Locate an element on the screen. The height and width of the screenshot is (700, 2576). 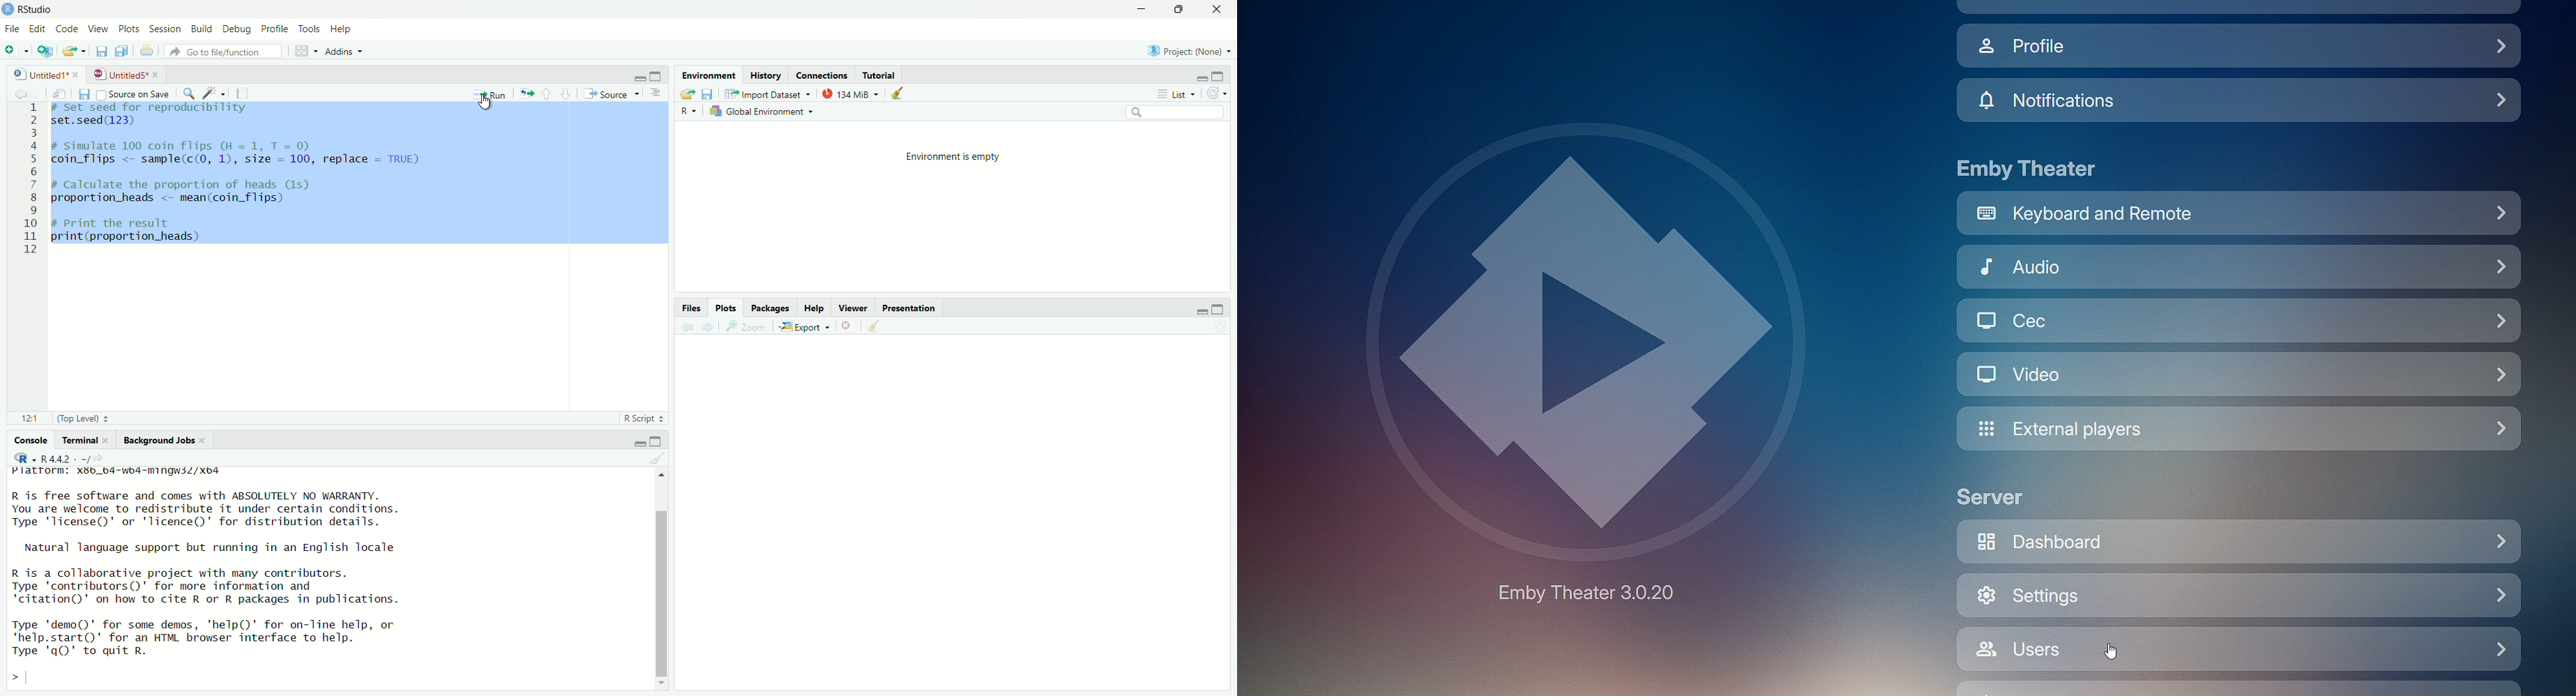
tools is located at coordinates (309, 28).